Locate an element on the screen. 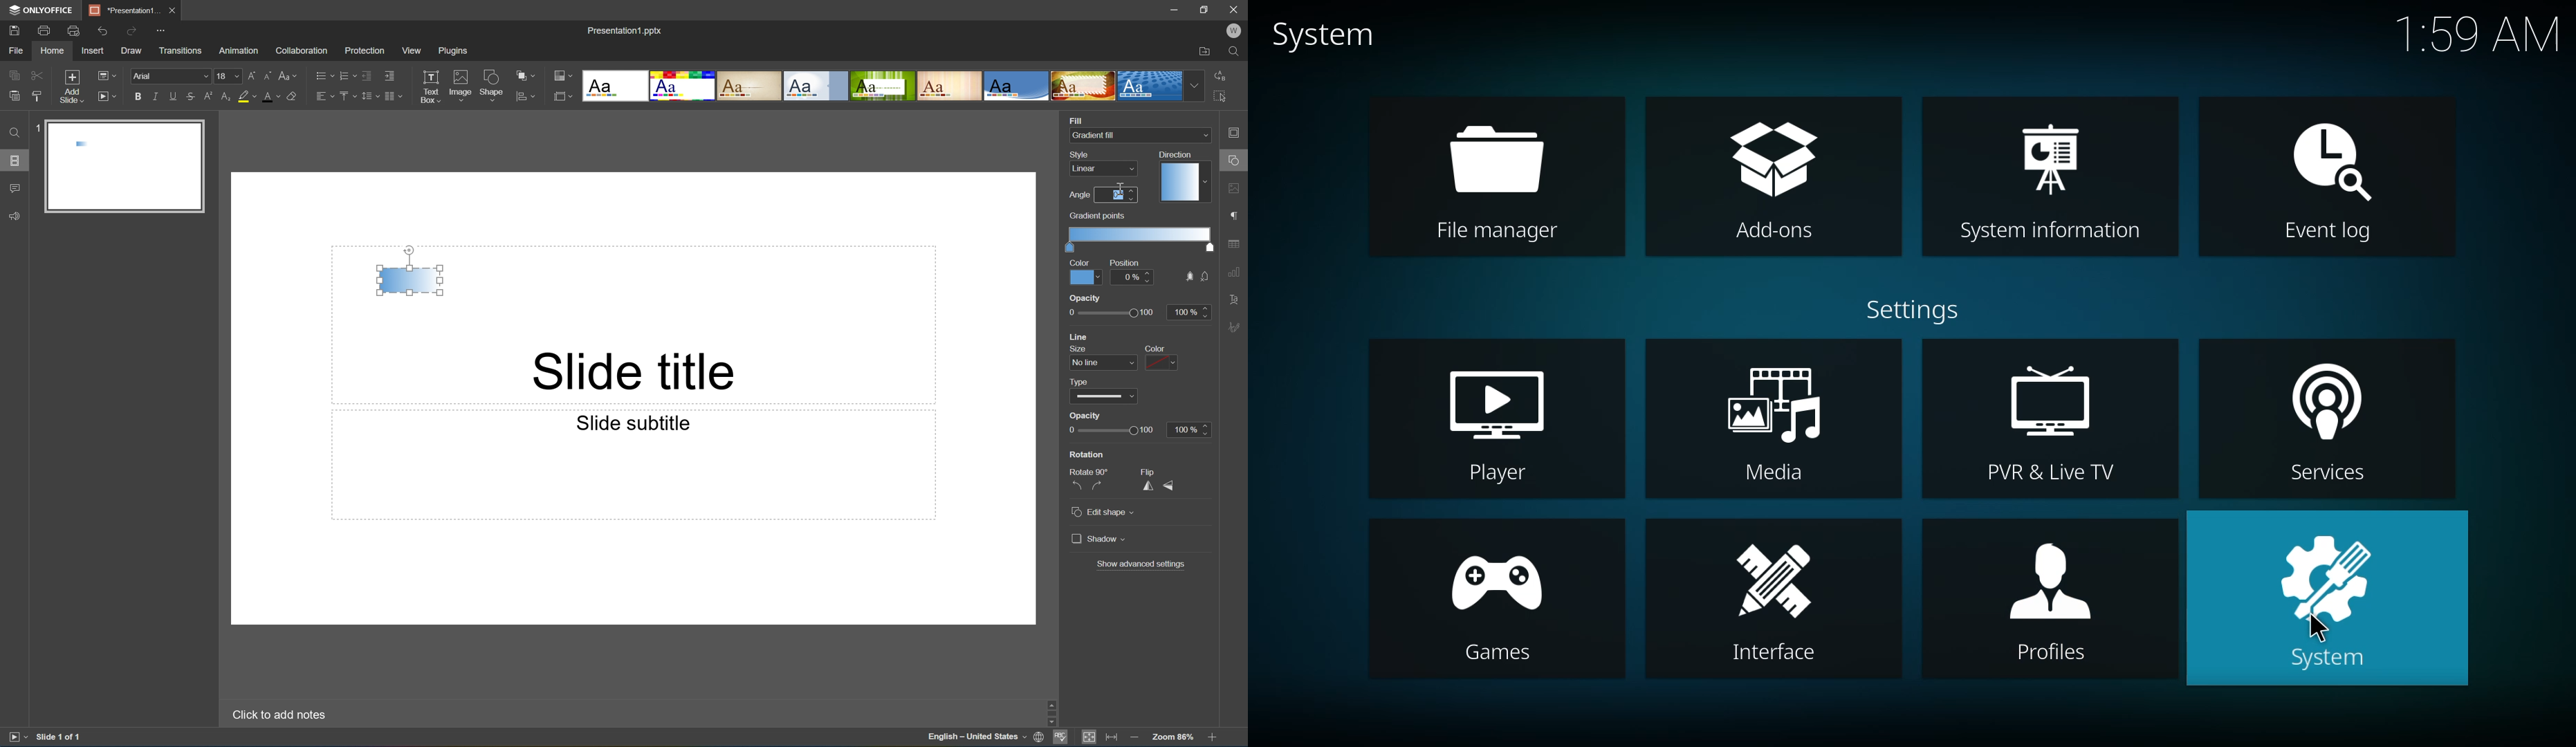 The height and width of the screenshot is (756, 2576). Change case is located at coordinates (288, 73).